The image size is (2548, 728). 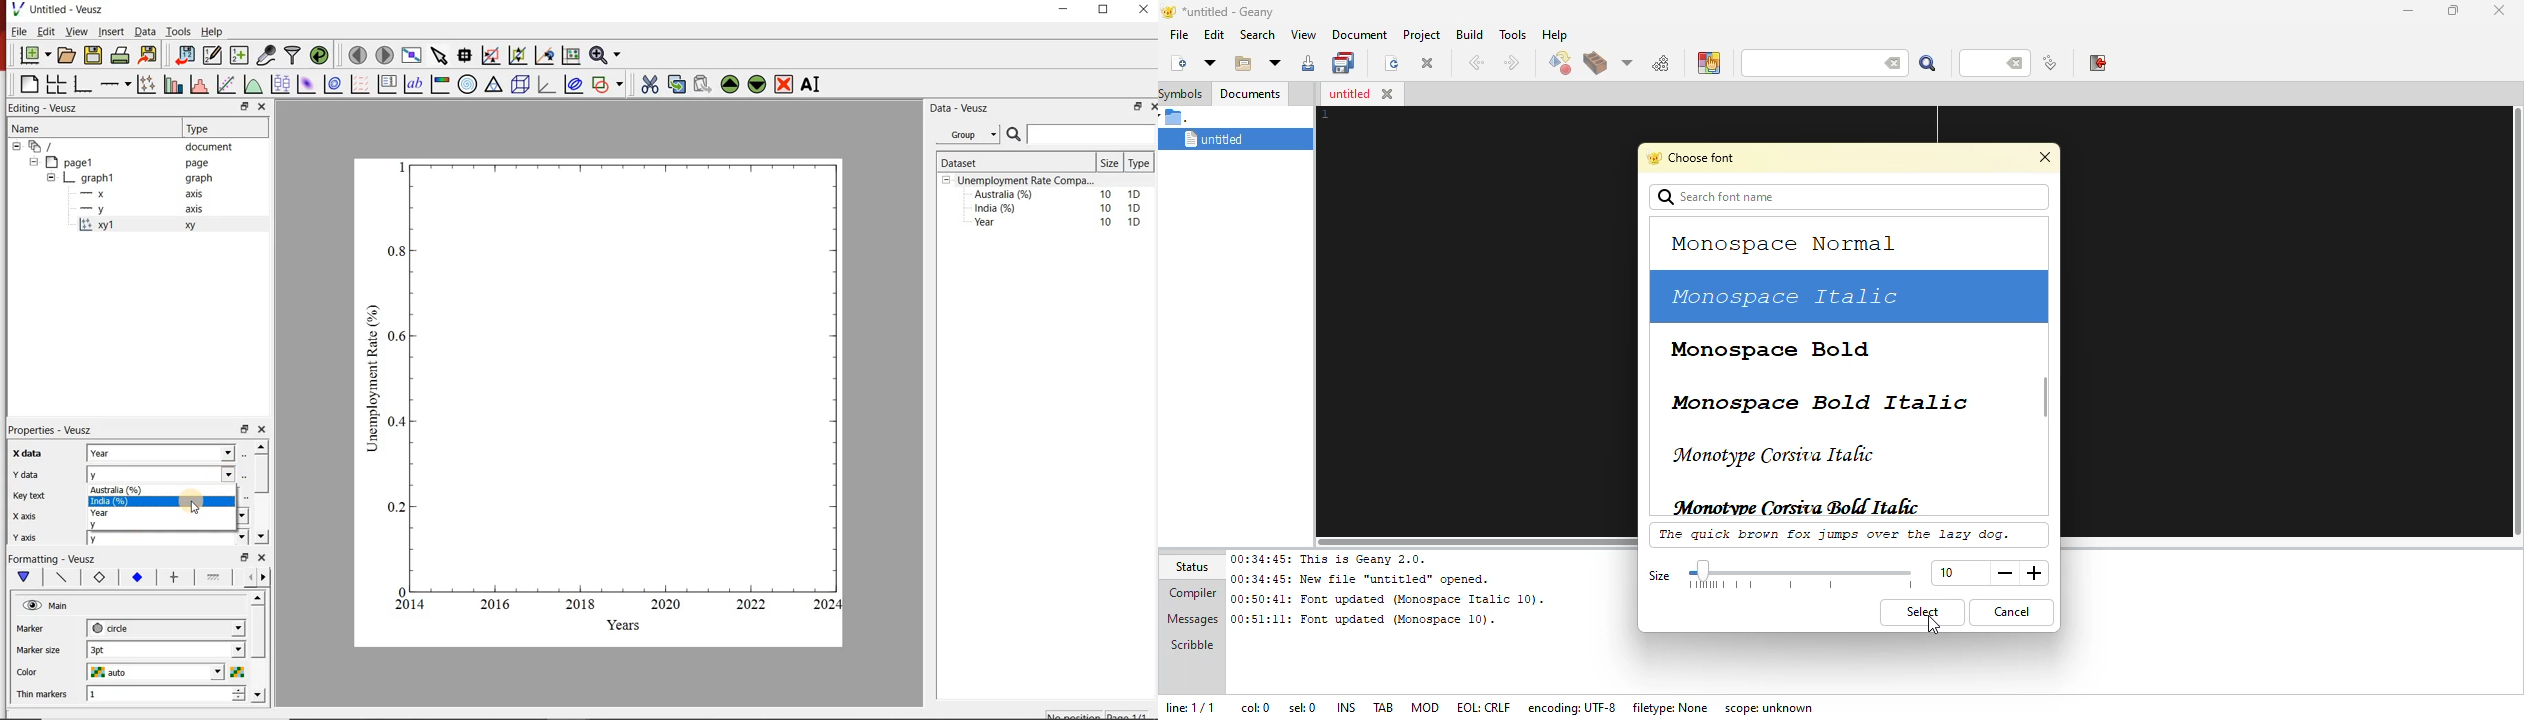 What do you see at coordinates (226, 84) in the screenshot?
I see `fit a function` at bounding box center [226, 84].